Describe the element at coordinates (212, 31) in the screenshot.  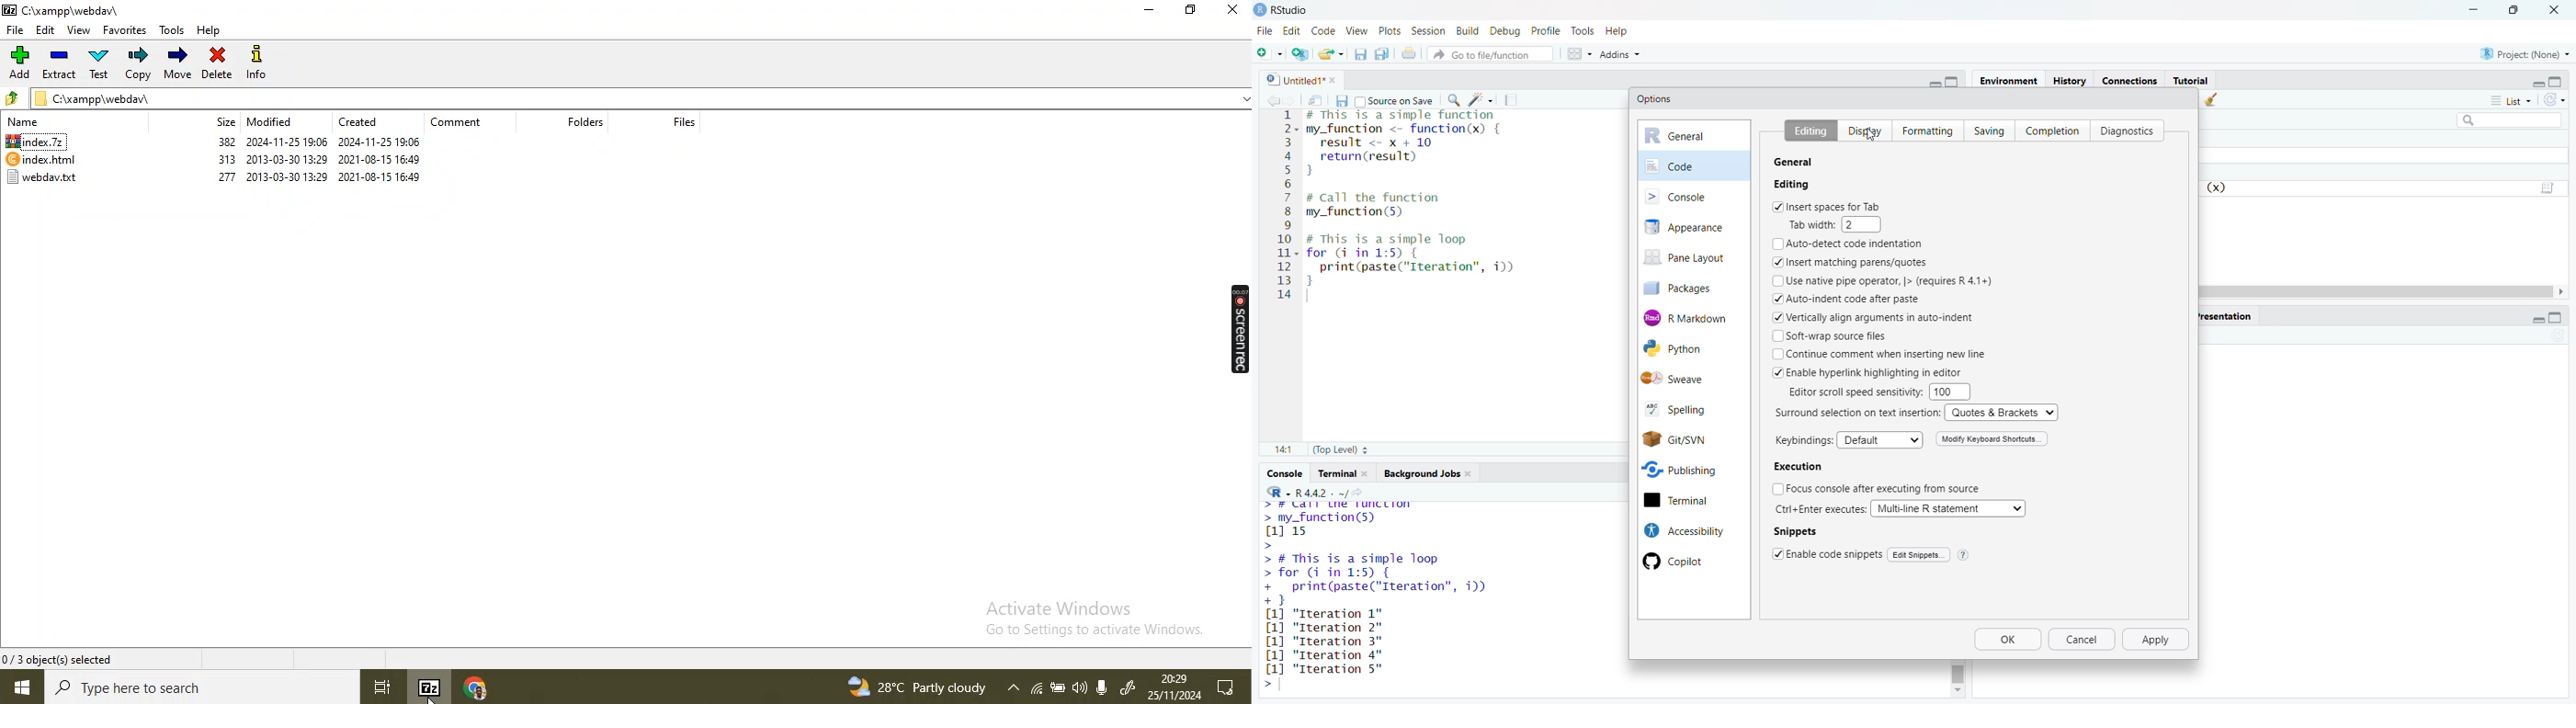
I see `help` at that location.